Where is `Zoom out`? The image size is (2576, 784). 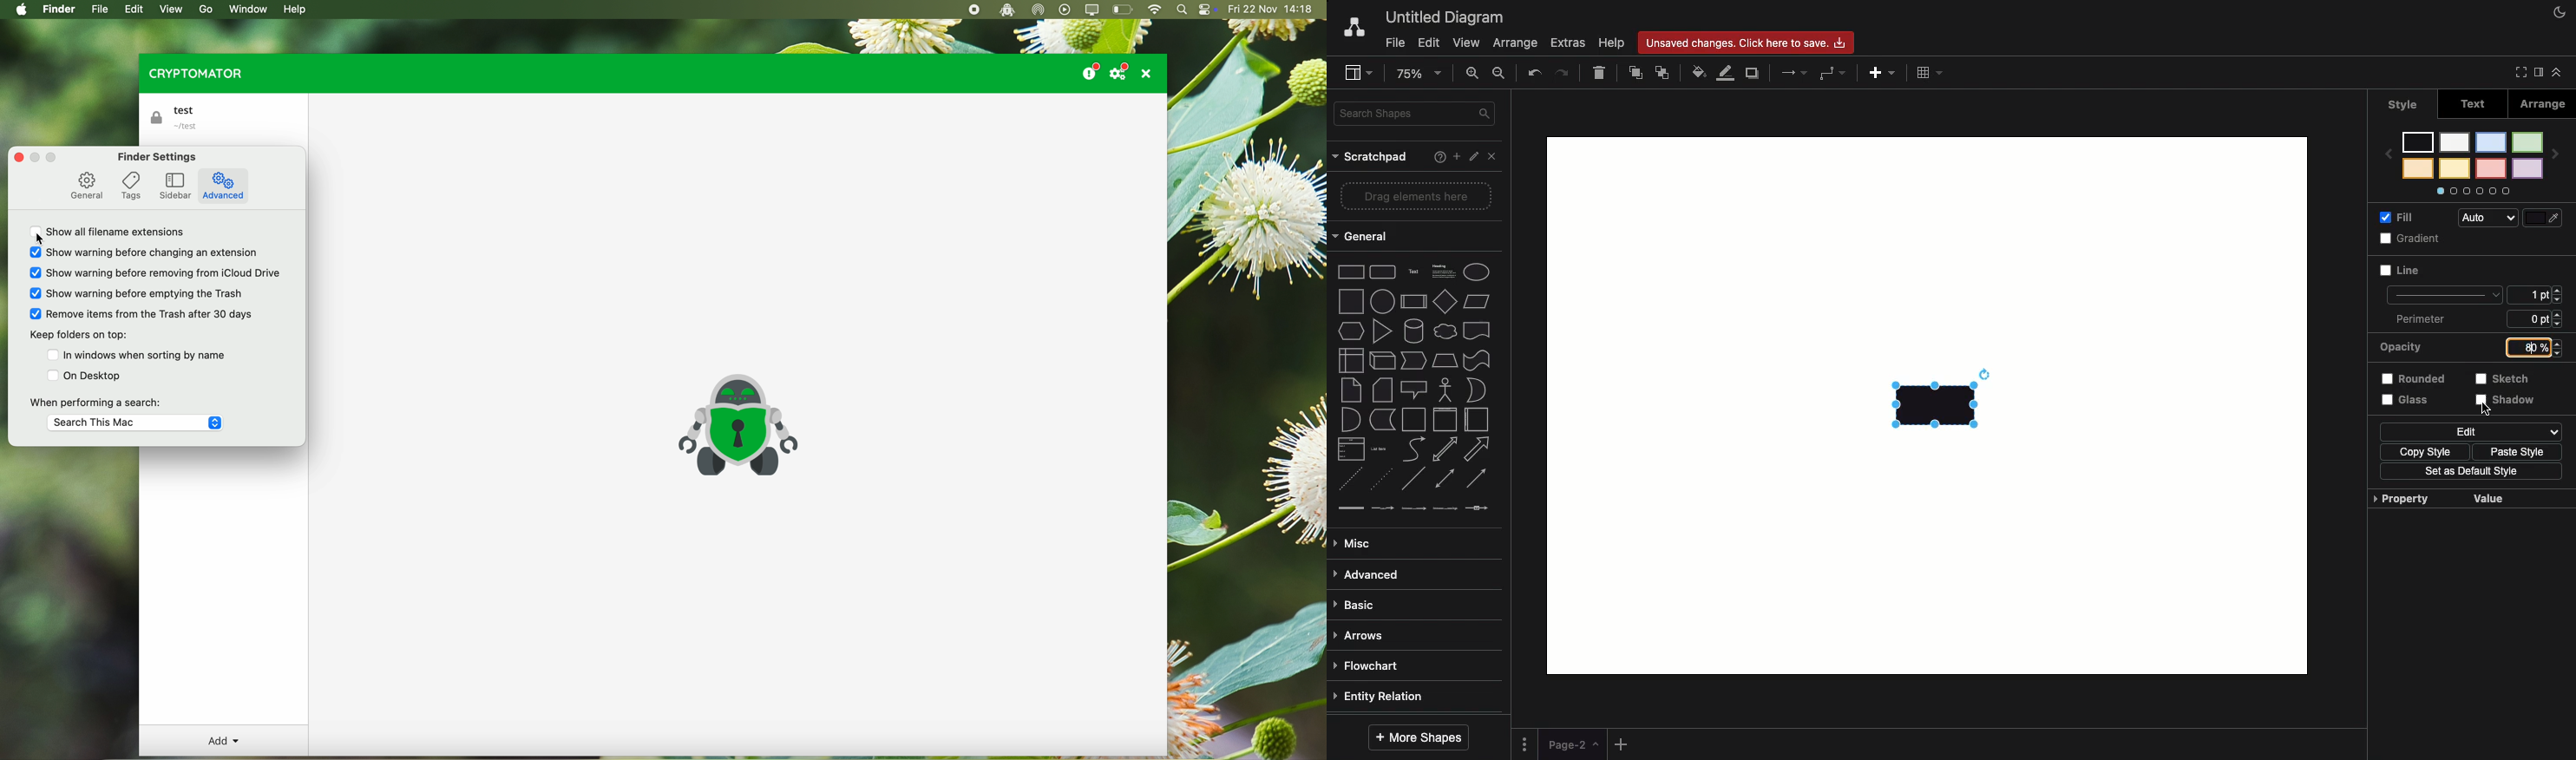 Zoom out is located at coordinates (1499, 73).